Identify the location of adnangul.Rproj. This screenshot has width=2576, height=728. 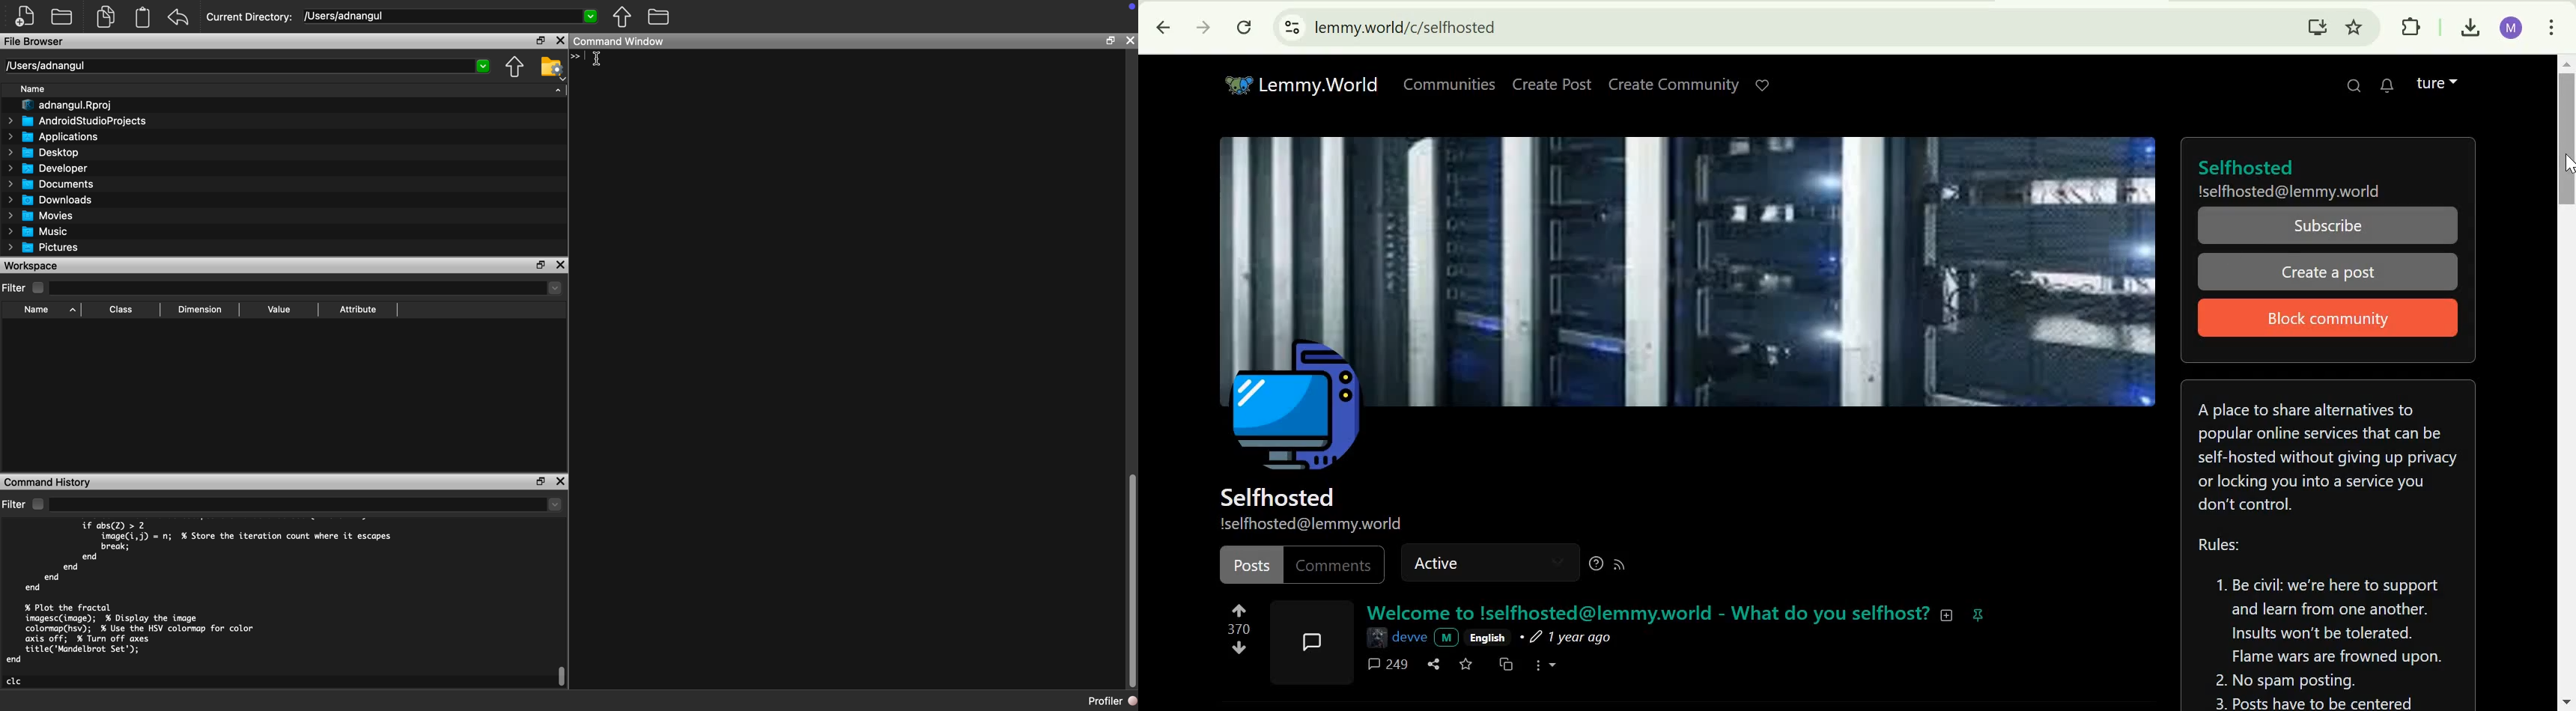
(68, 105).